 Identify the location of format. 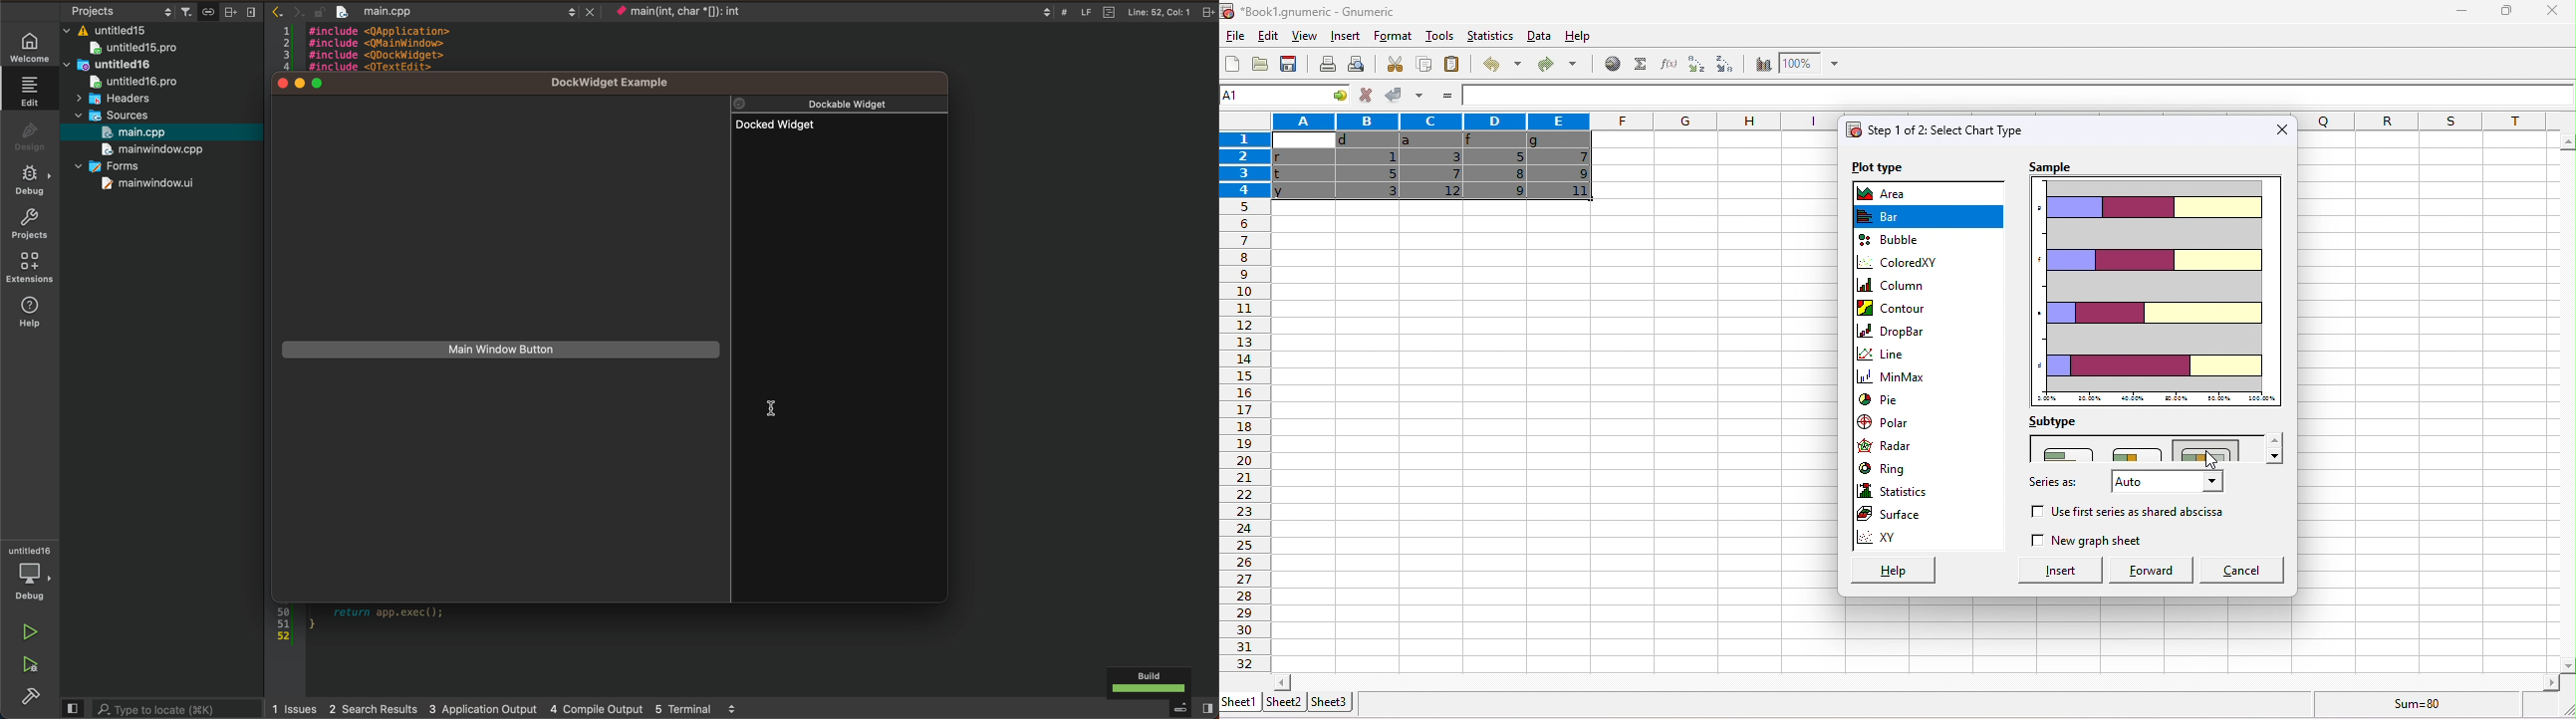
(1394, 36).